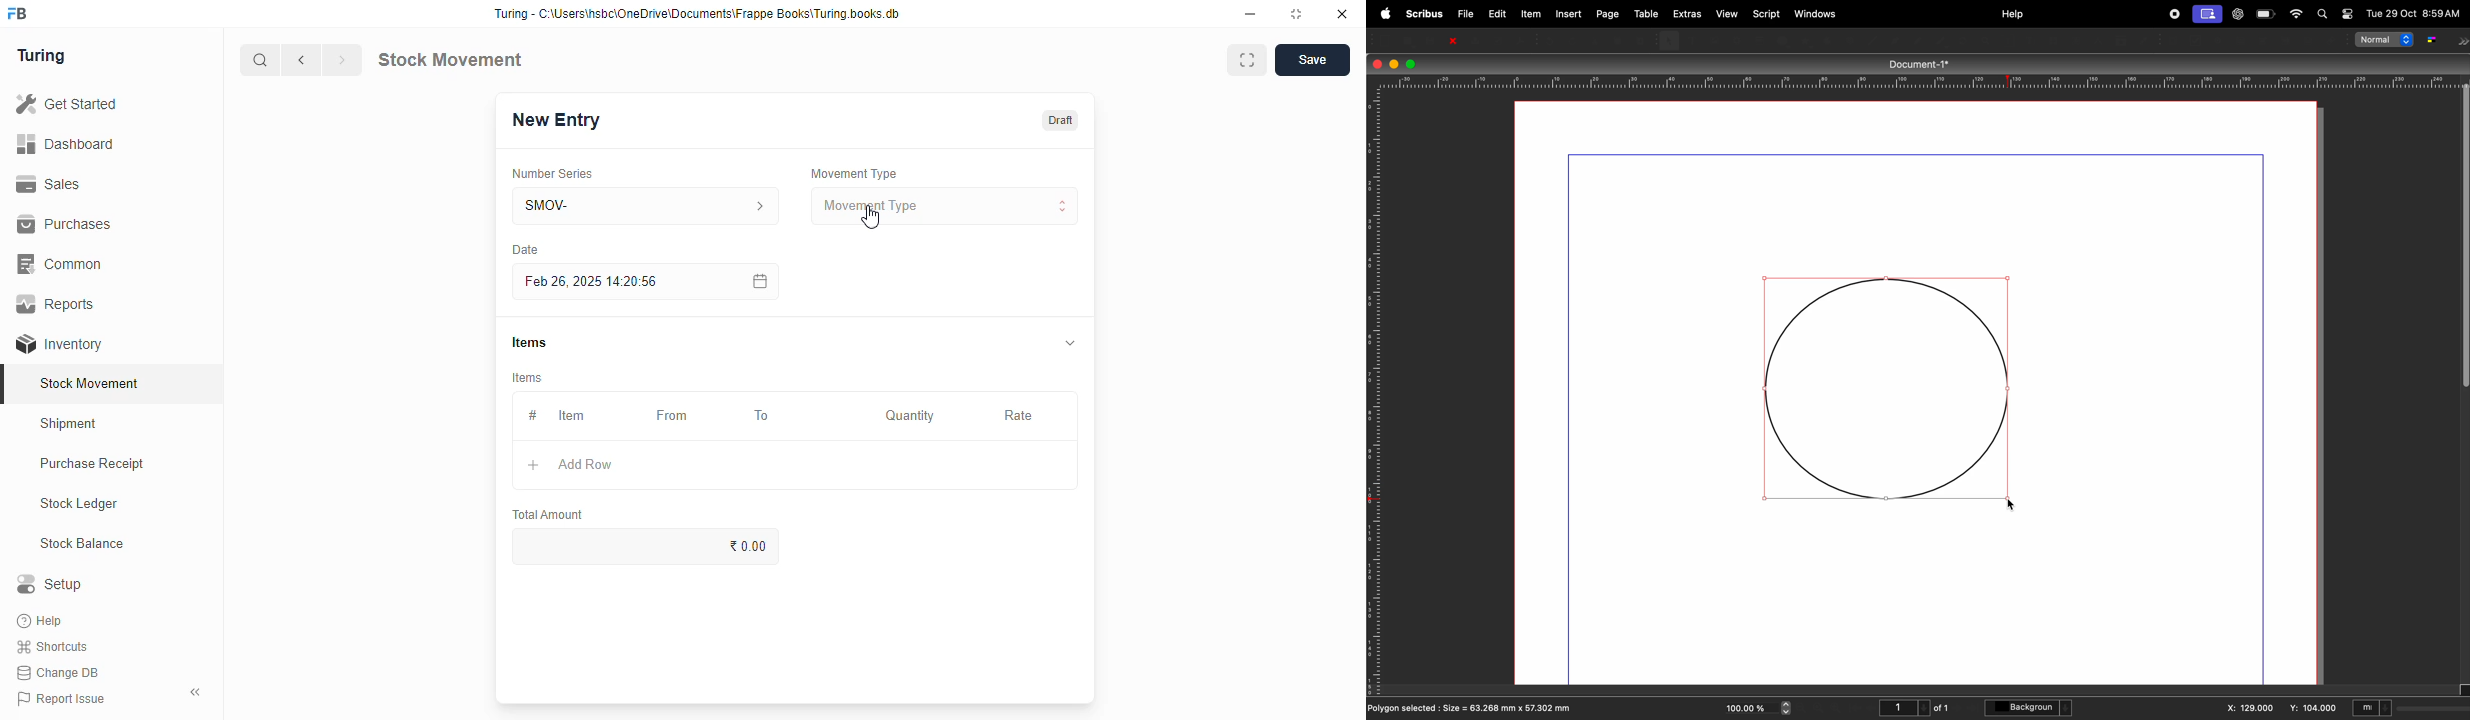 This screenshot has width=2492, height=728. Describe the element at coordinates (65, 145) in the screenshot. I see `dashboard` at that location.